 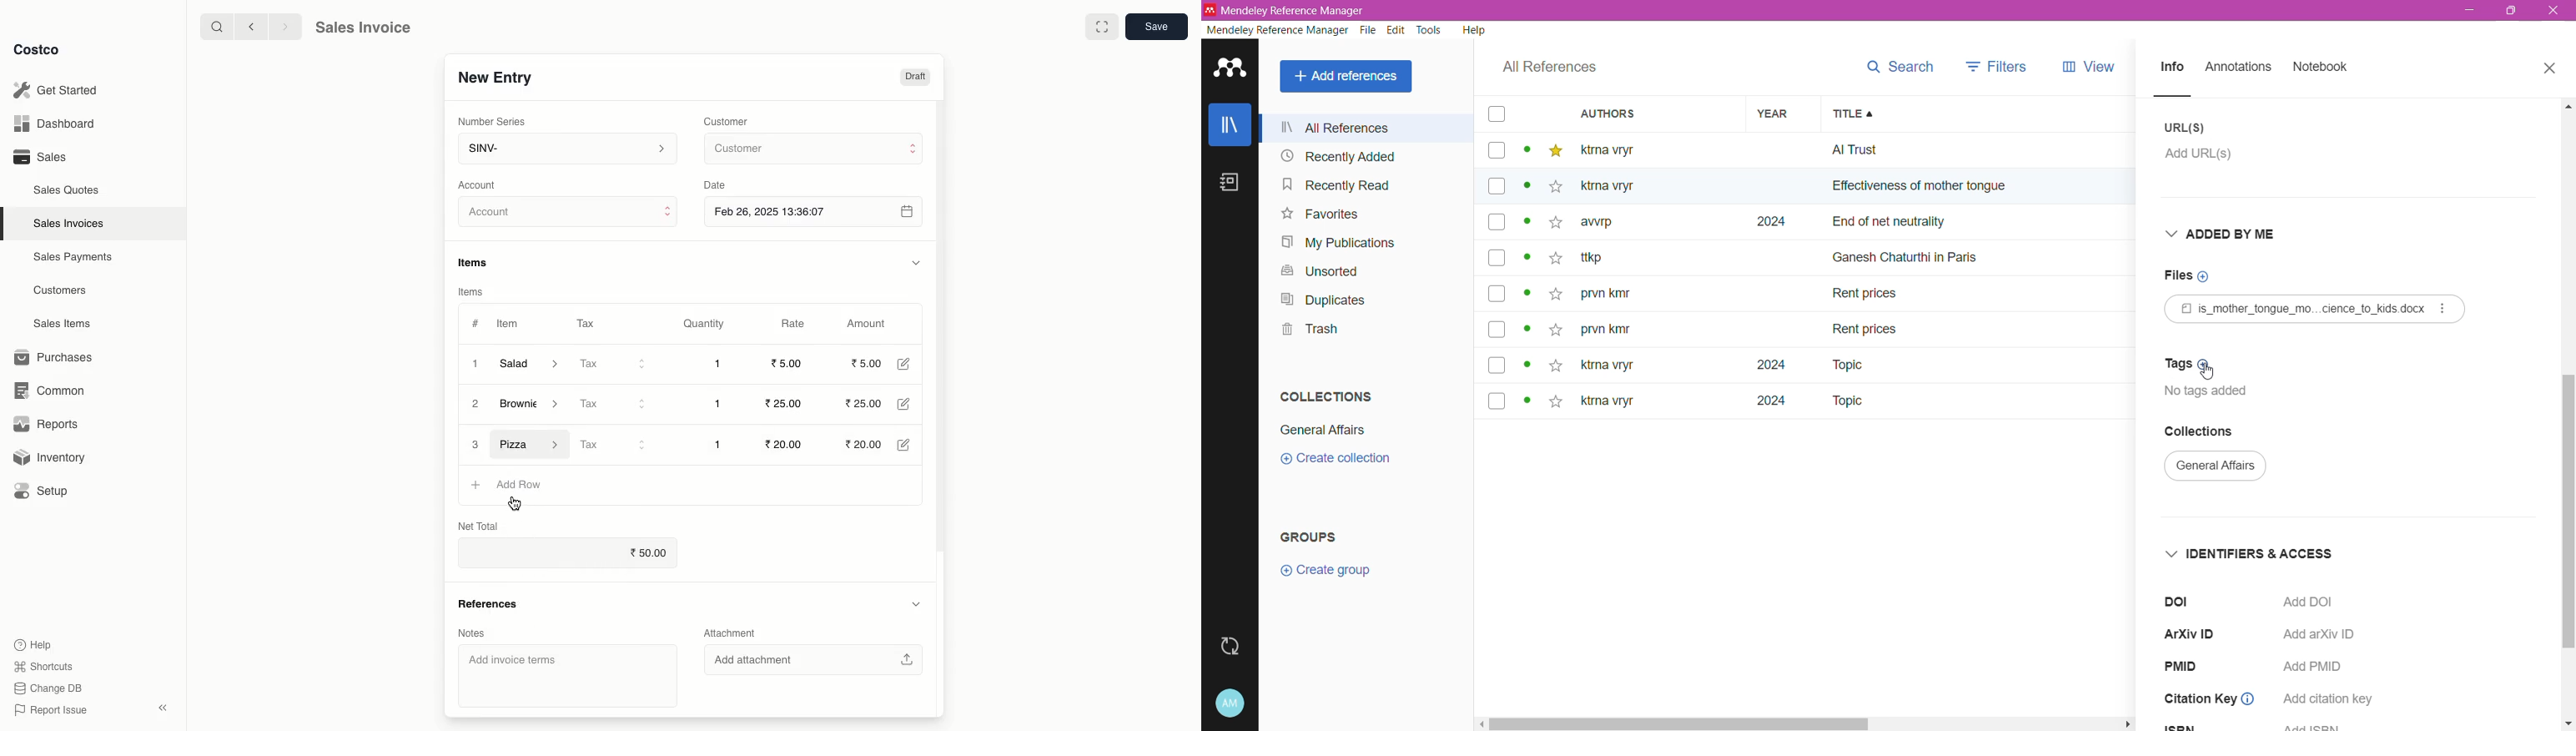 I want to click on ‘Add attachment, so click(x=818, y=661).